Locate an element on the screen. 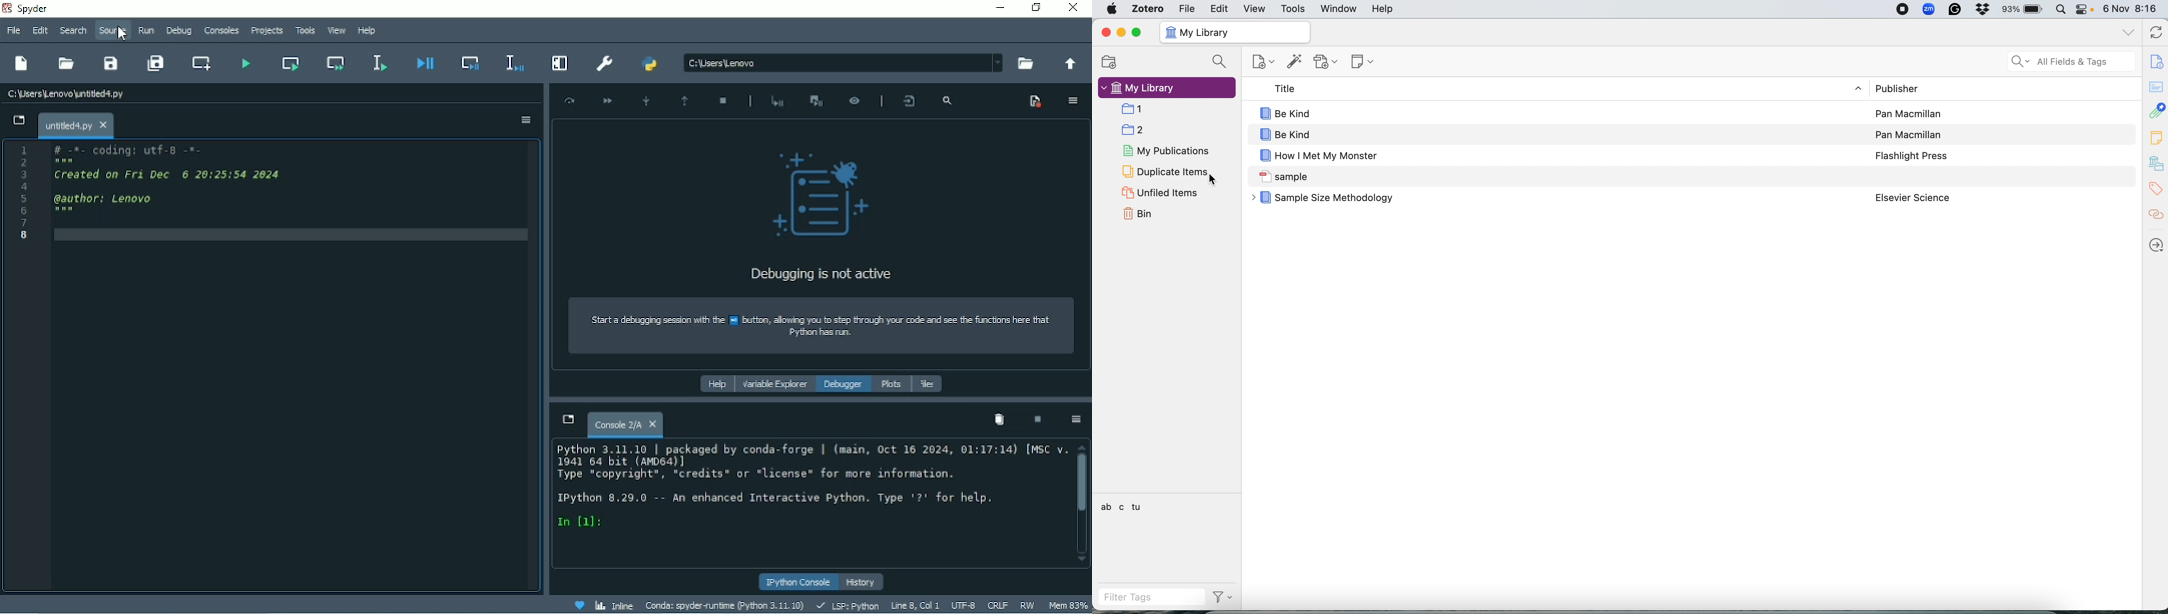 This screenshot has width=2184, height=616. Browse a working directory is located at coordinates (1024, 64).